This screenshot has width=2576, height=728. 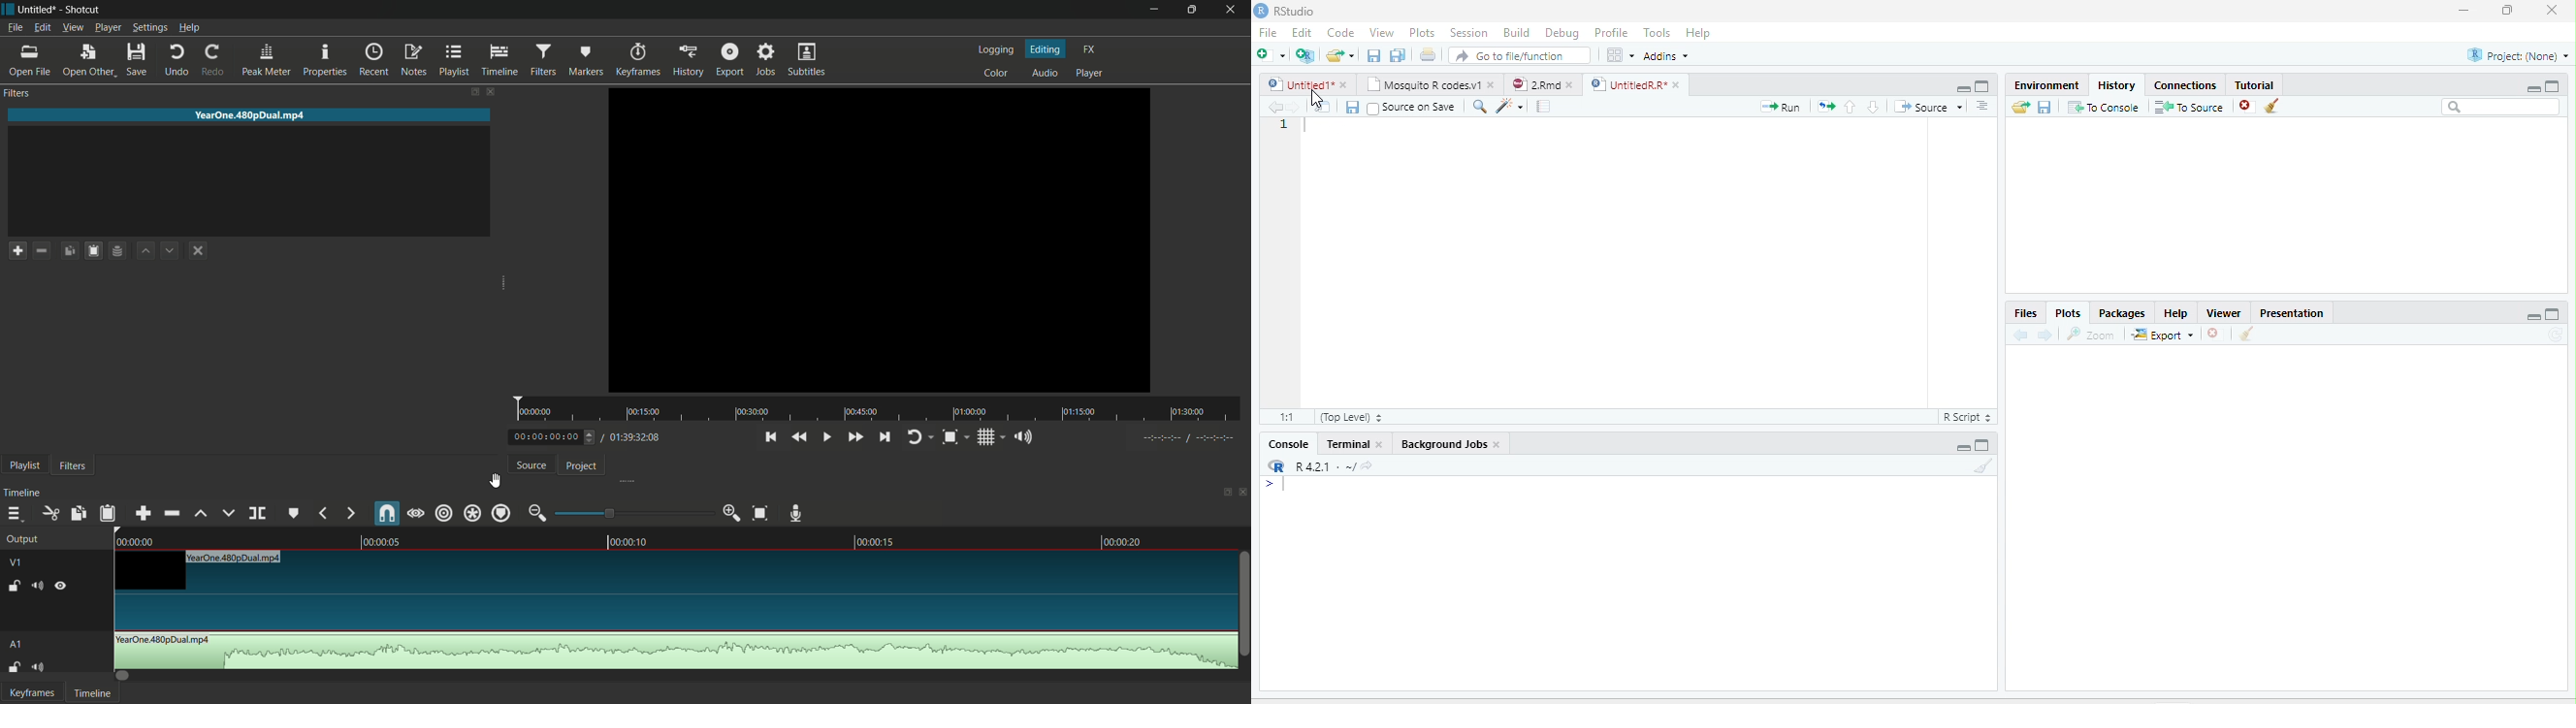 What do you see at coordinates (1627, 84) in the screenshot?
I see `UntitledR.R*` at bounding box center [1627, 84].